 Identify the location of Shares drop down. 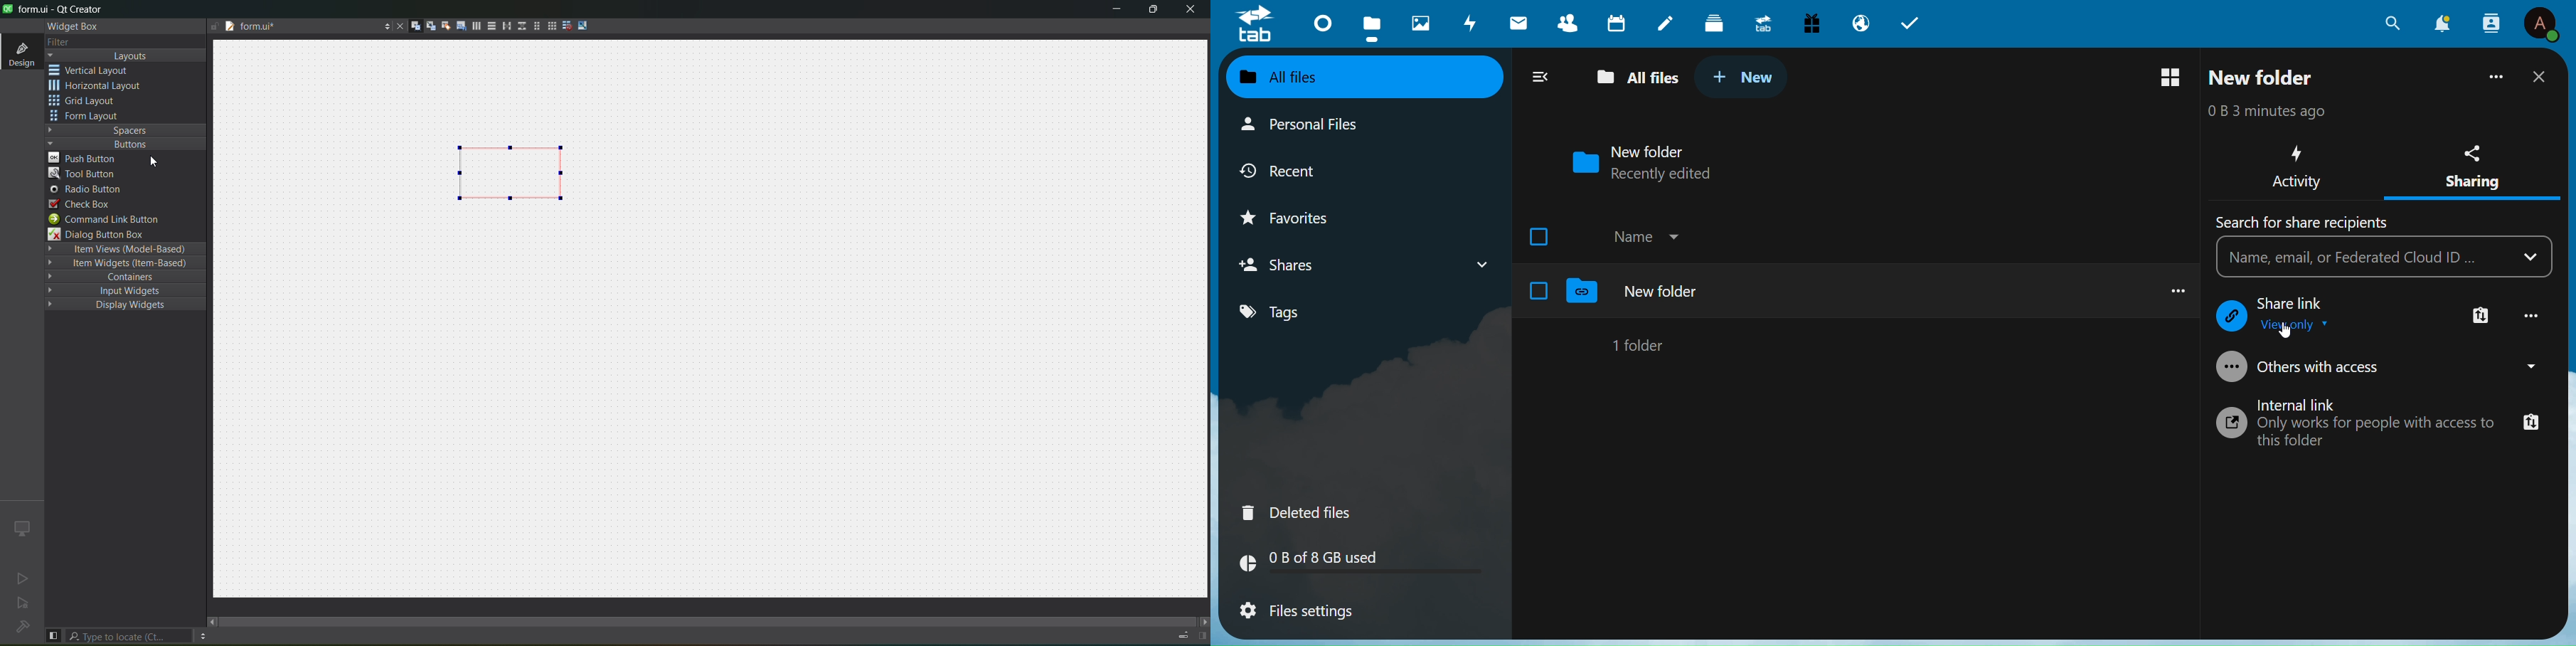
(1476, 262).